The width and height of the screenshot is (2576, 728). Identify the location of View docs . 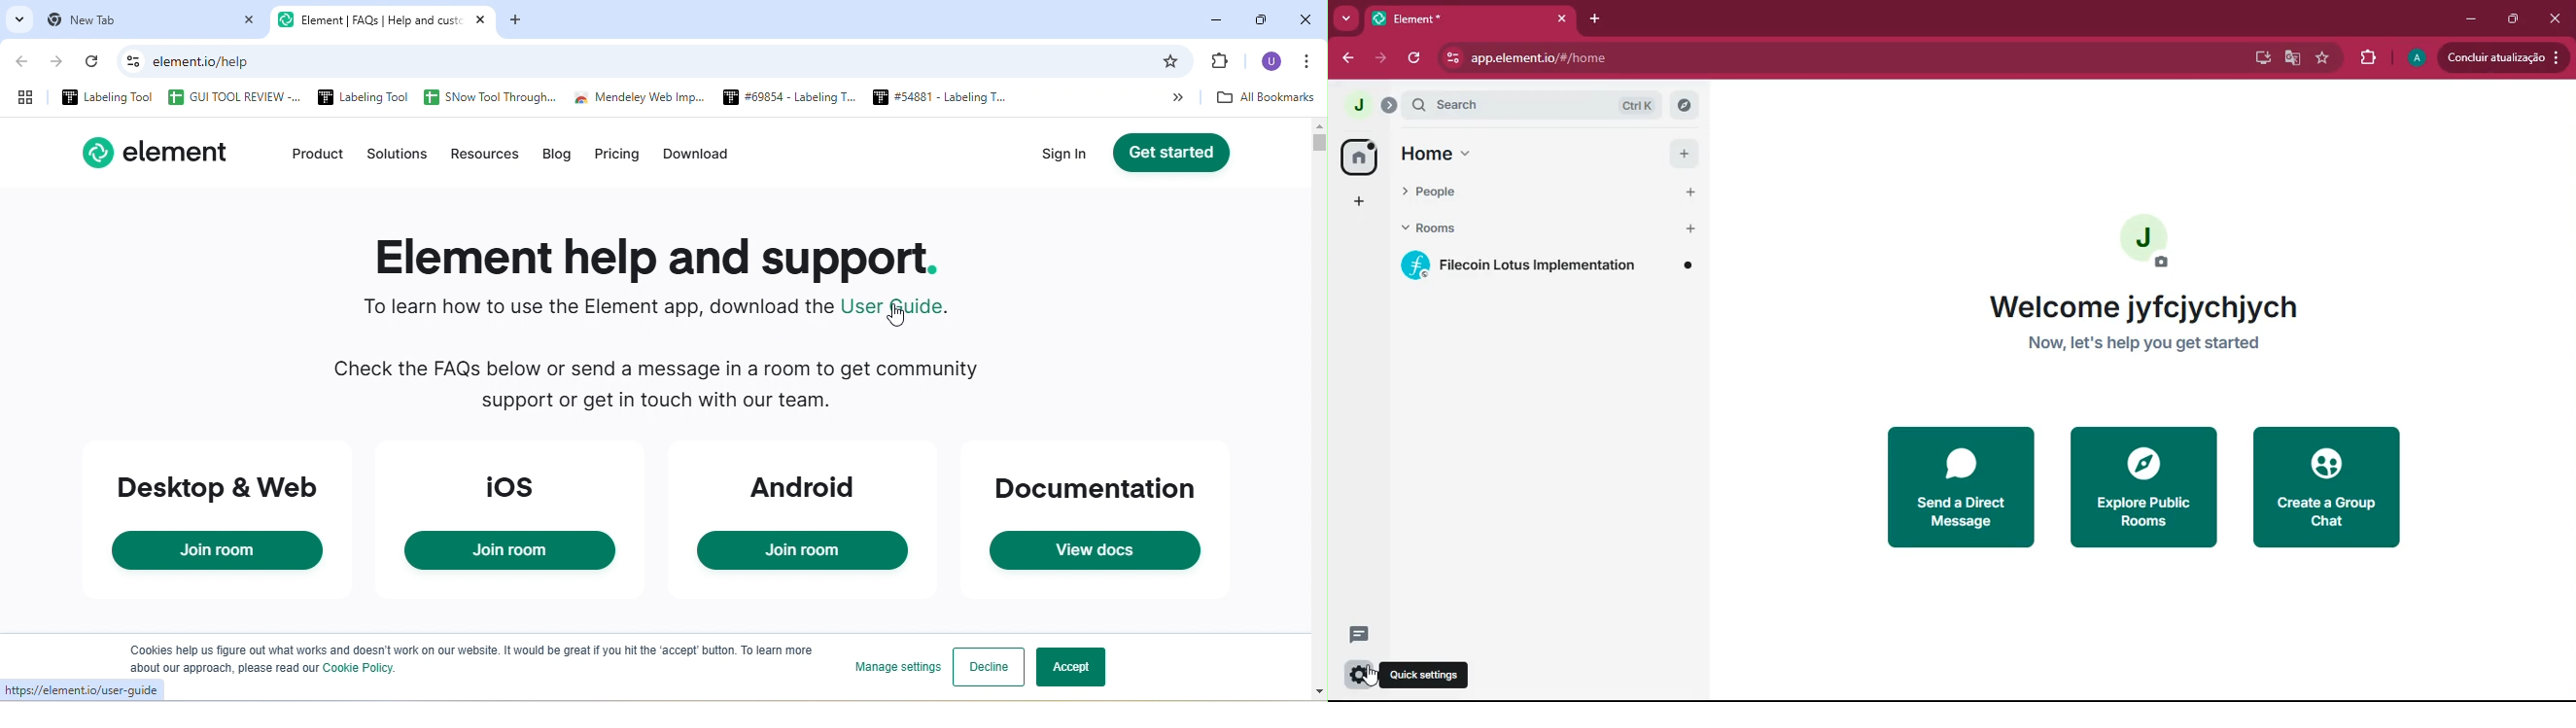
(1101, 548).